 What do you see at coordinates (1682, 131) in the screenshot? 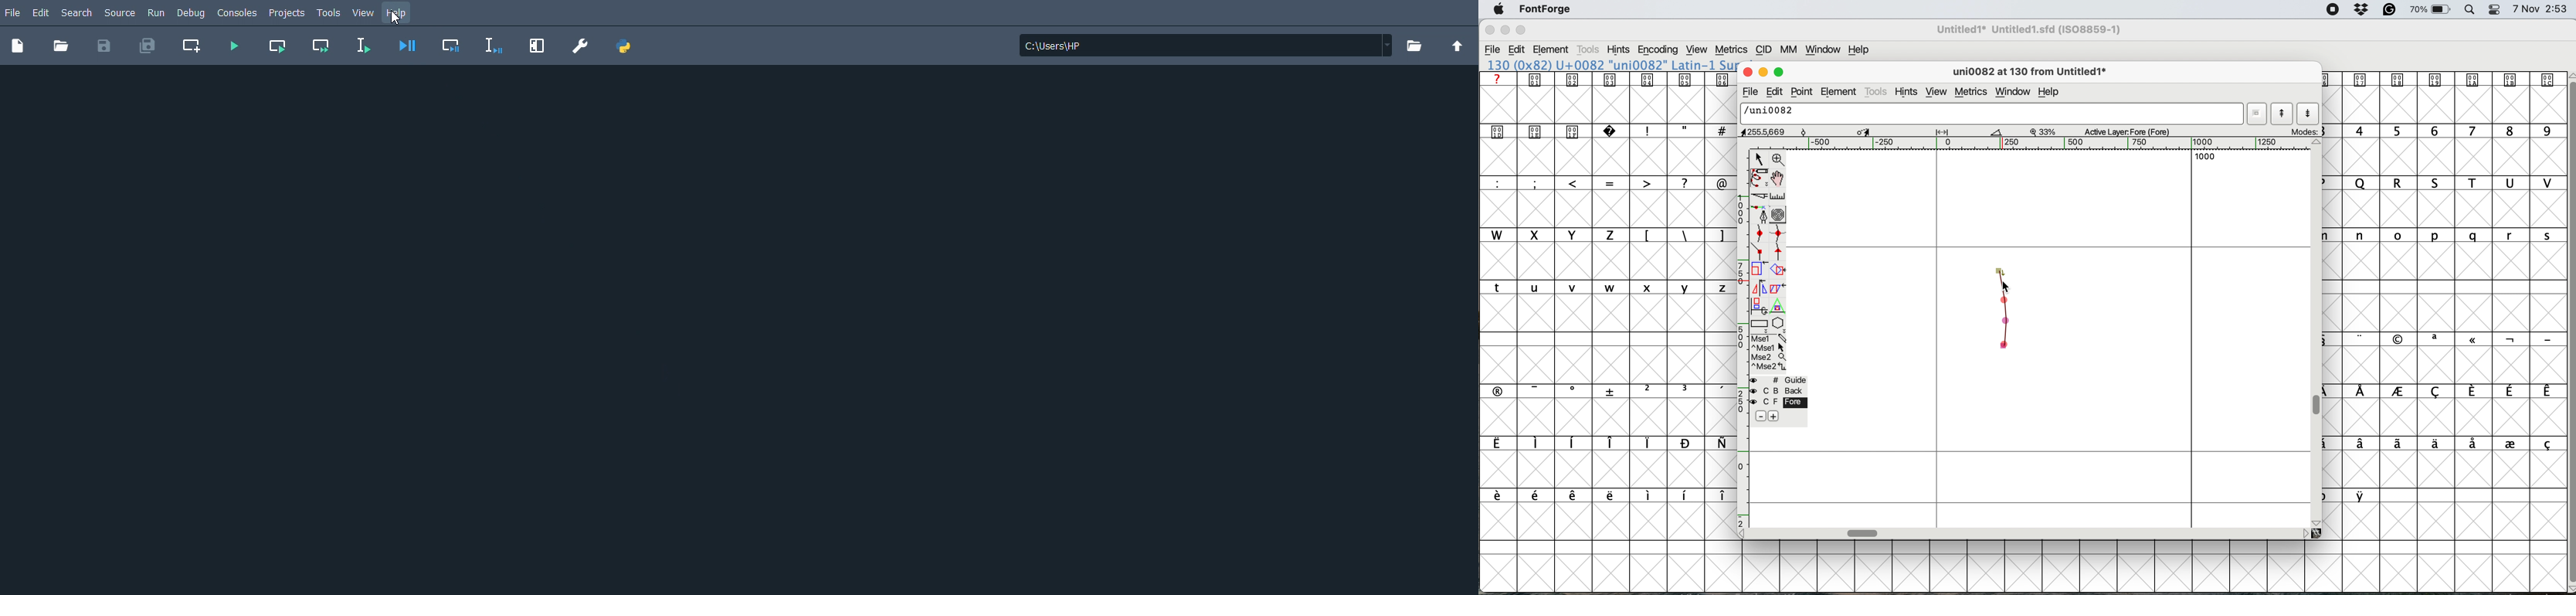
I see `special characters` at bounding box center [1682, 131].